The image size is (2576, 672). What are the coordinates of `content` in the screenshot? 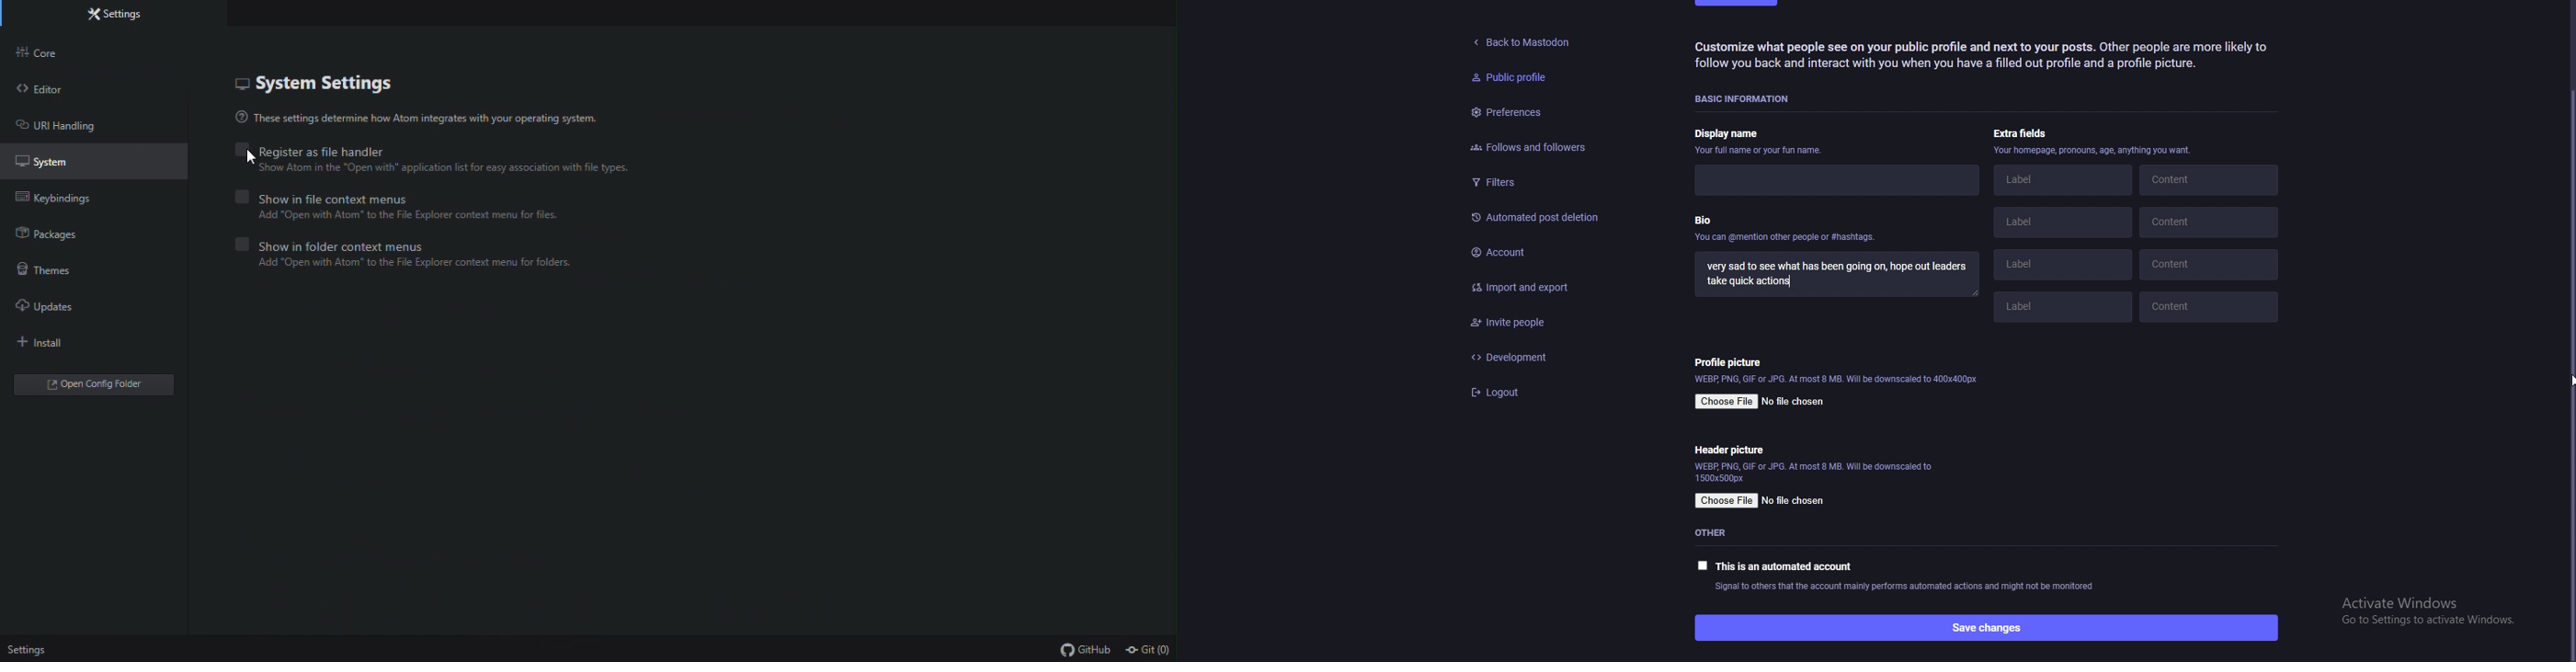 It's located at (2212, 263).